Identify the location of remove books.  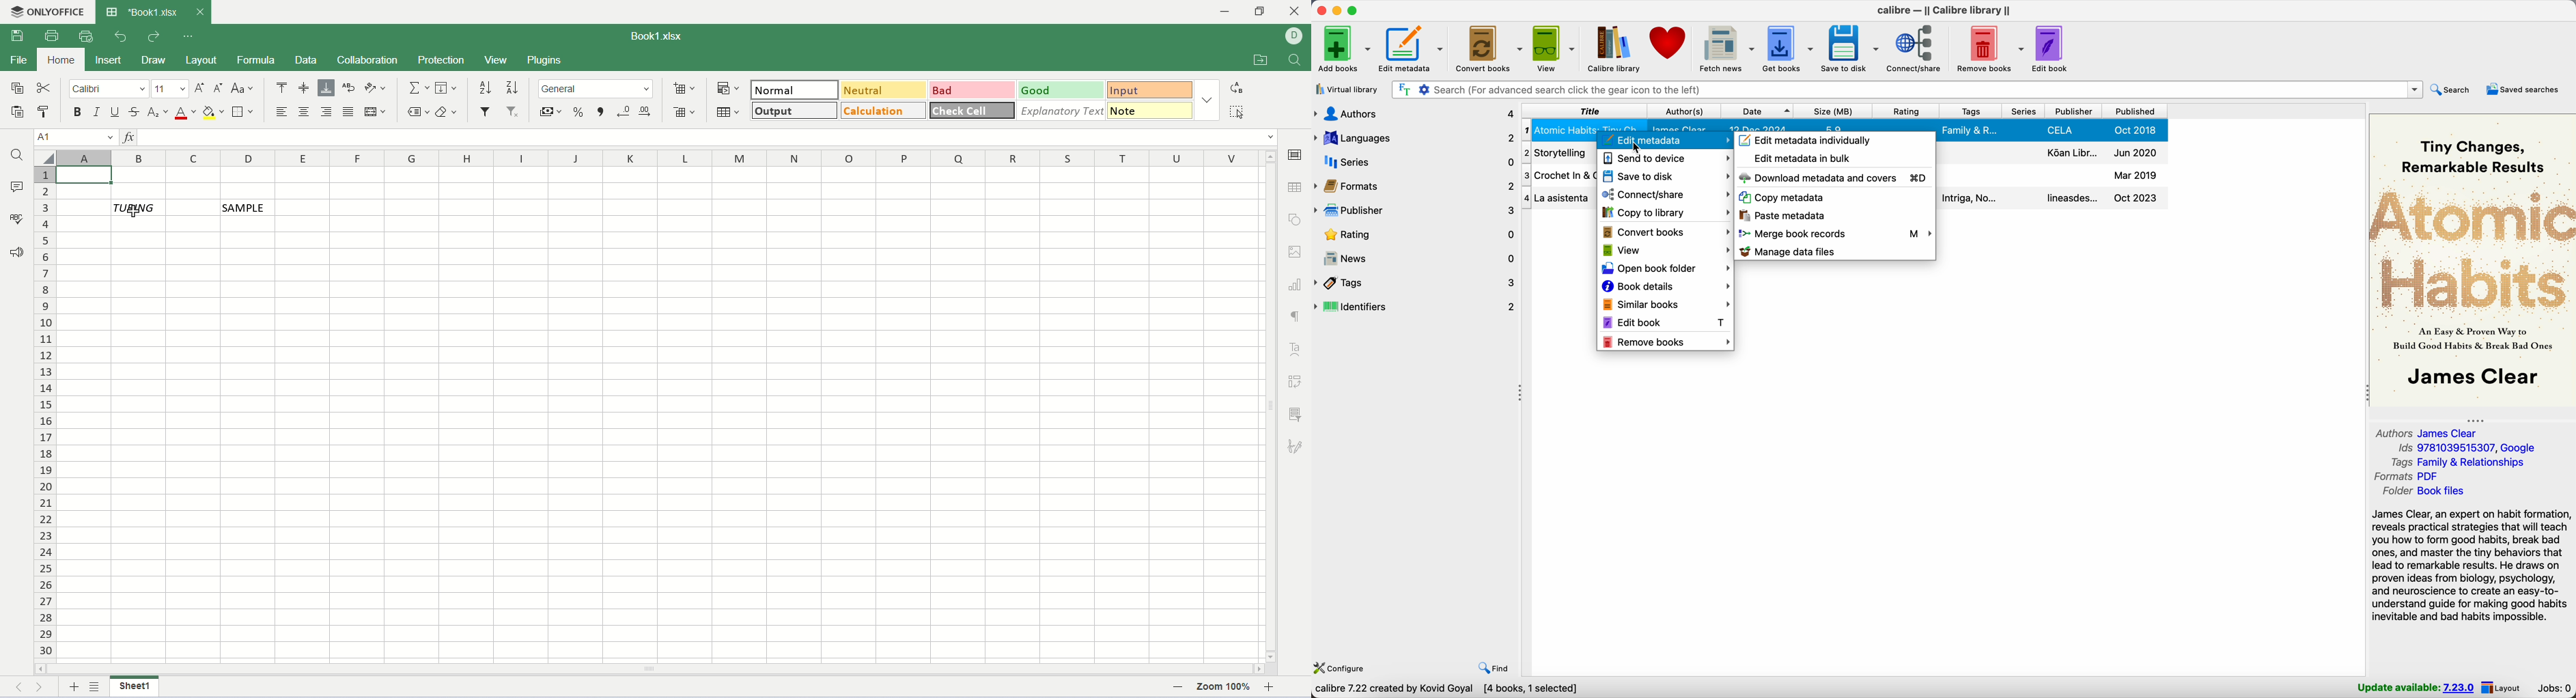
(1667, 343).